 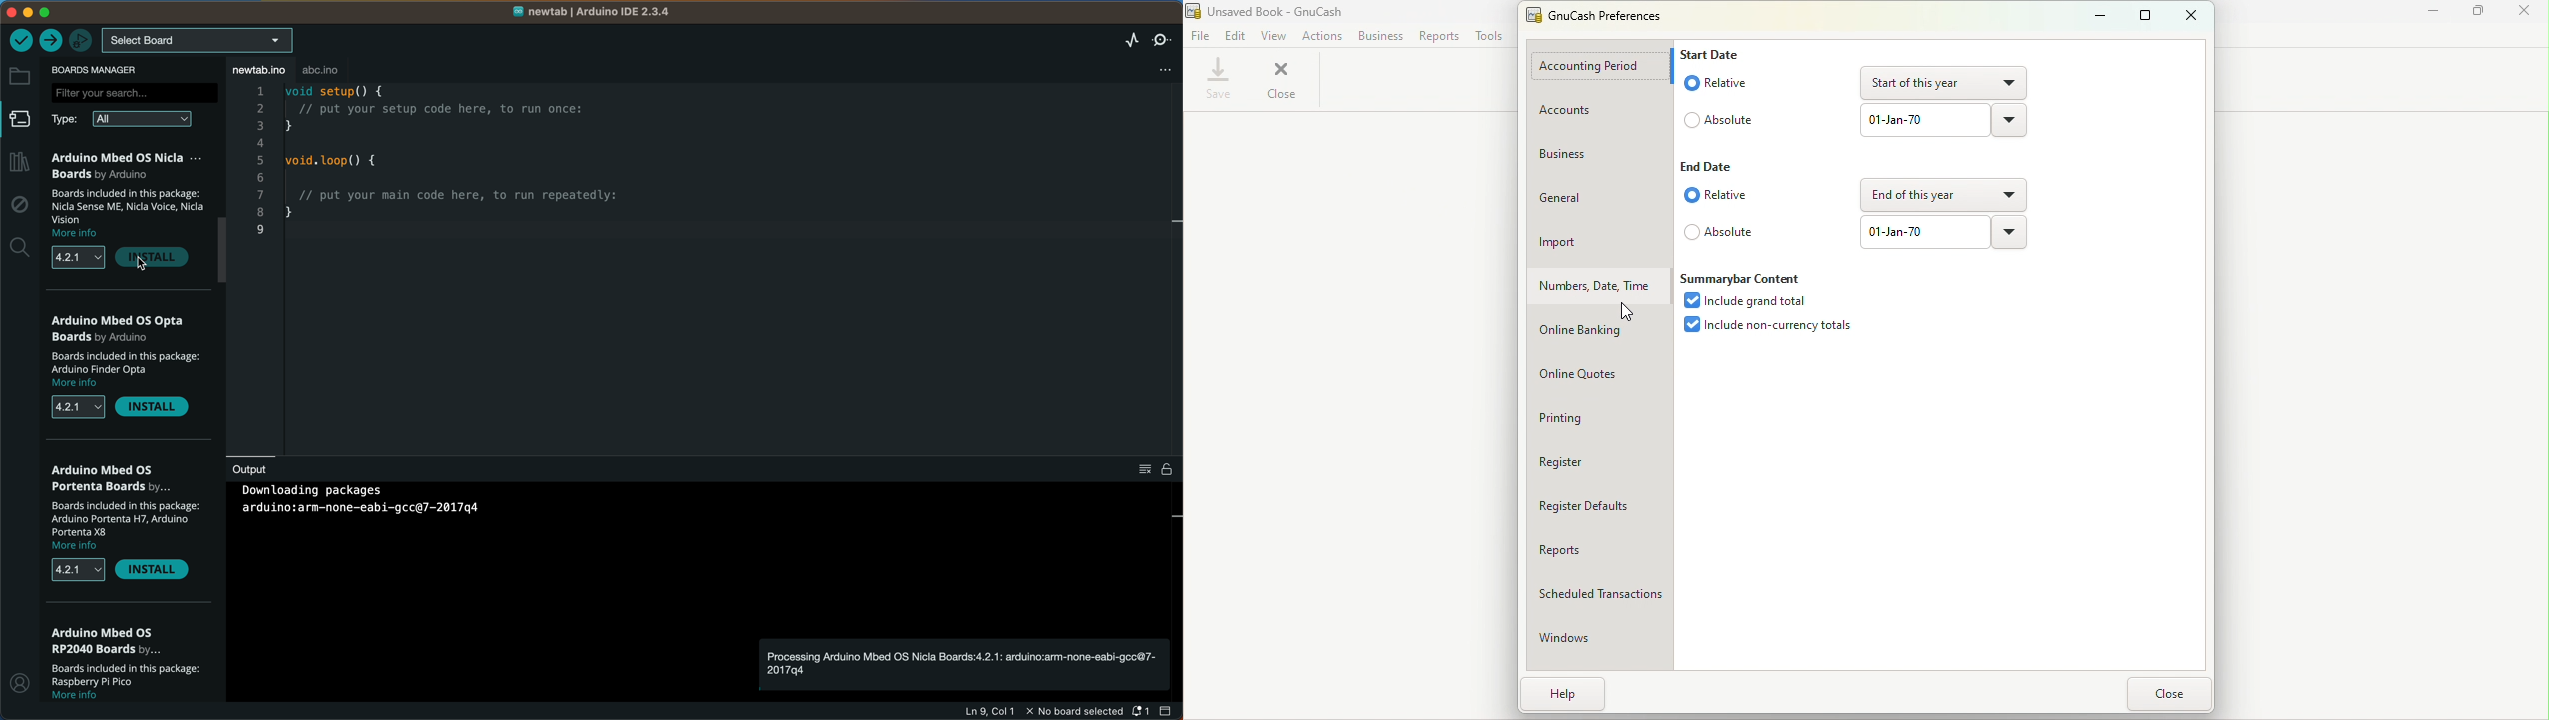 I want to click on End date, so click(x=1715, y=165).